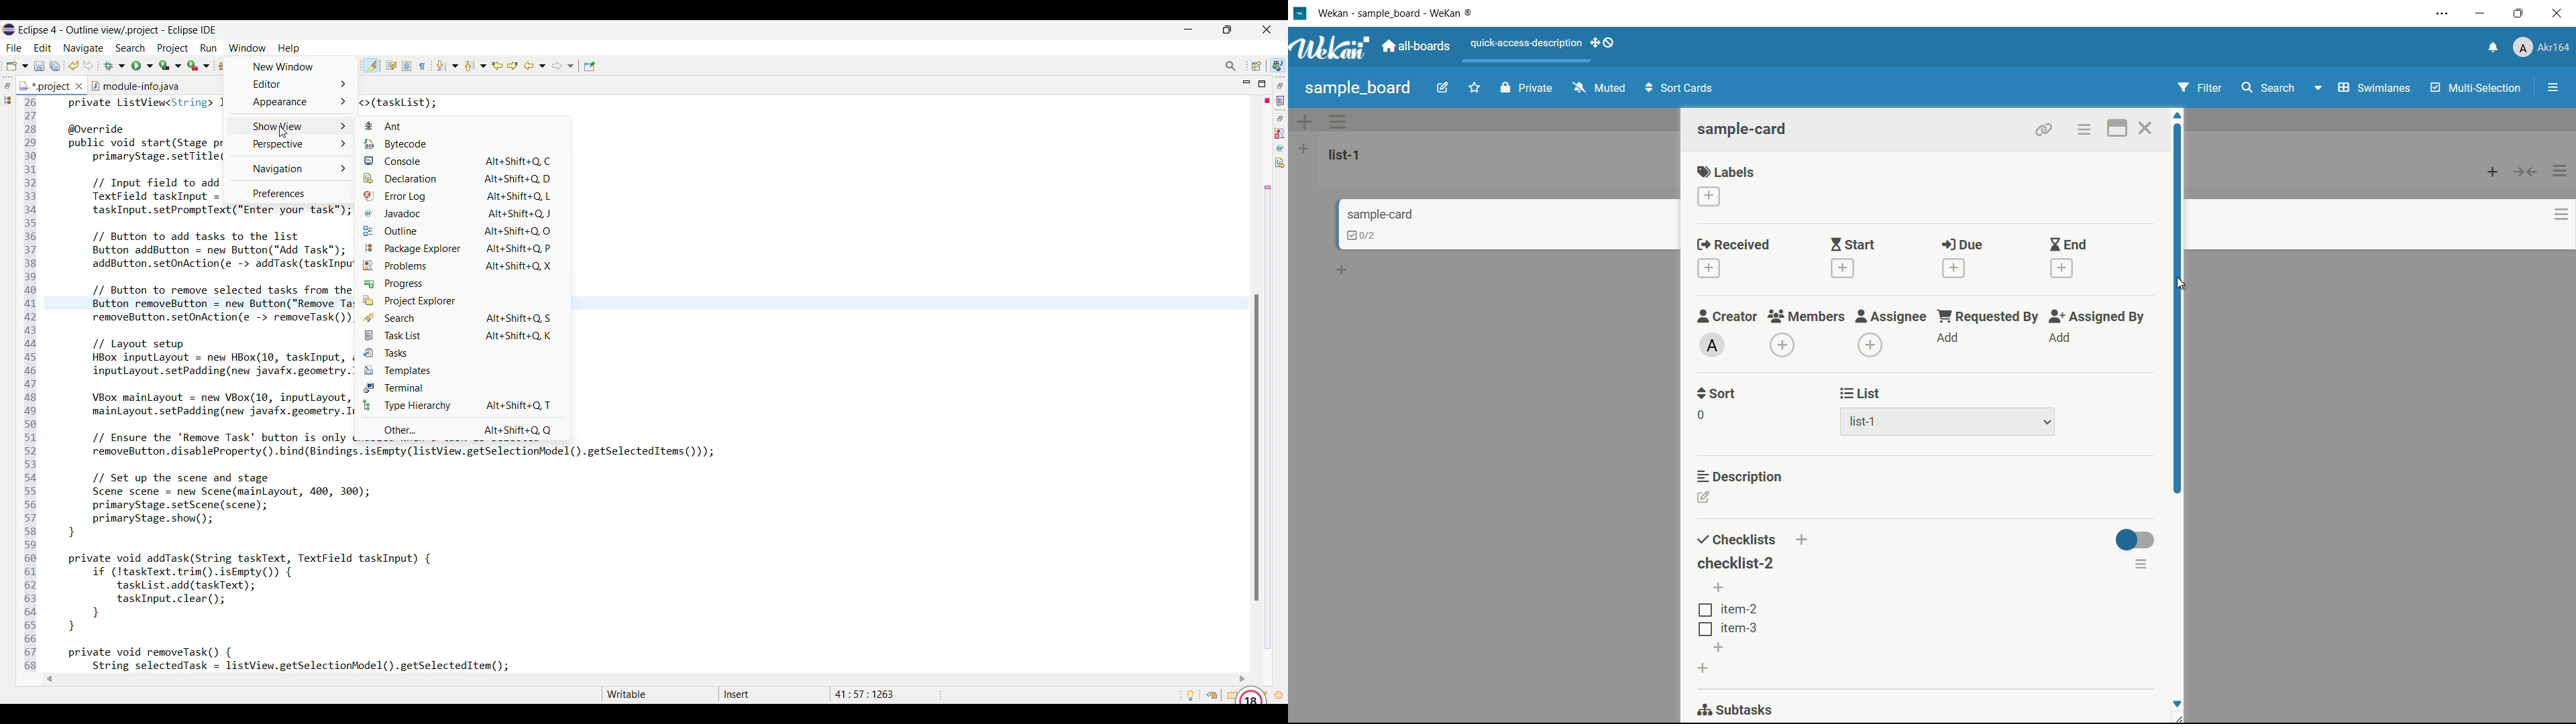  Describe the element at coordinates (1281, 101) in the screenshot. I see `Task list` at that location.